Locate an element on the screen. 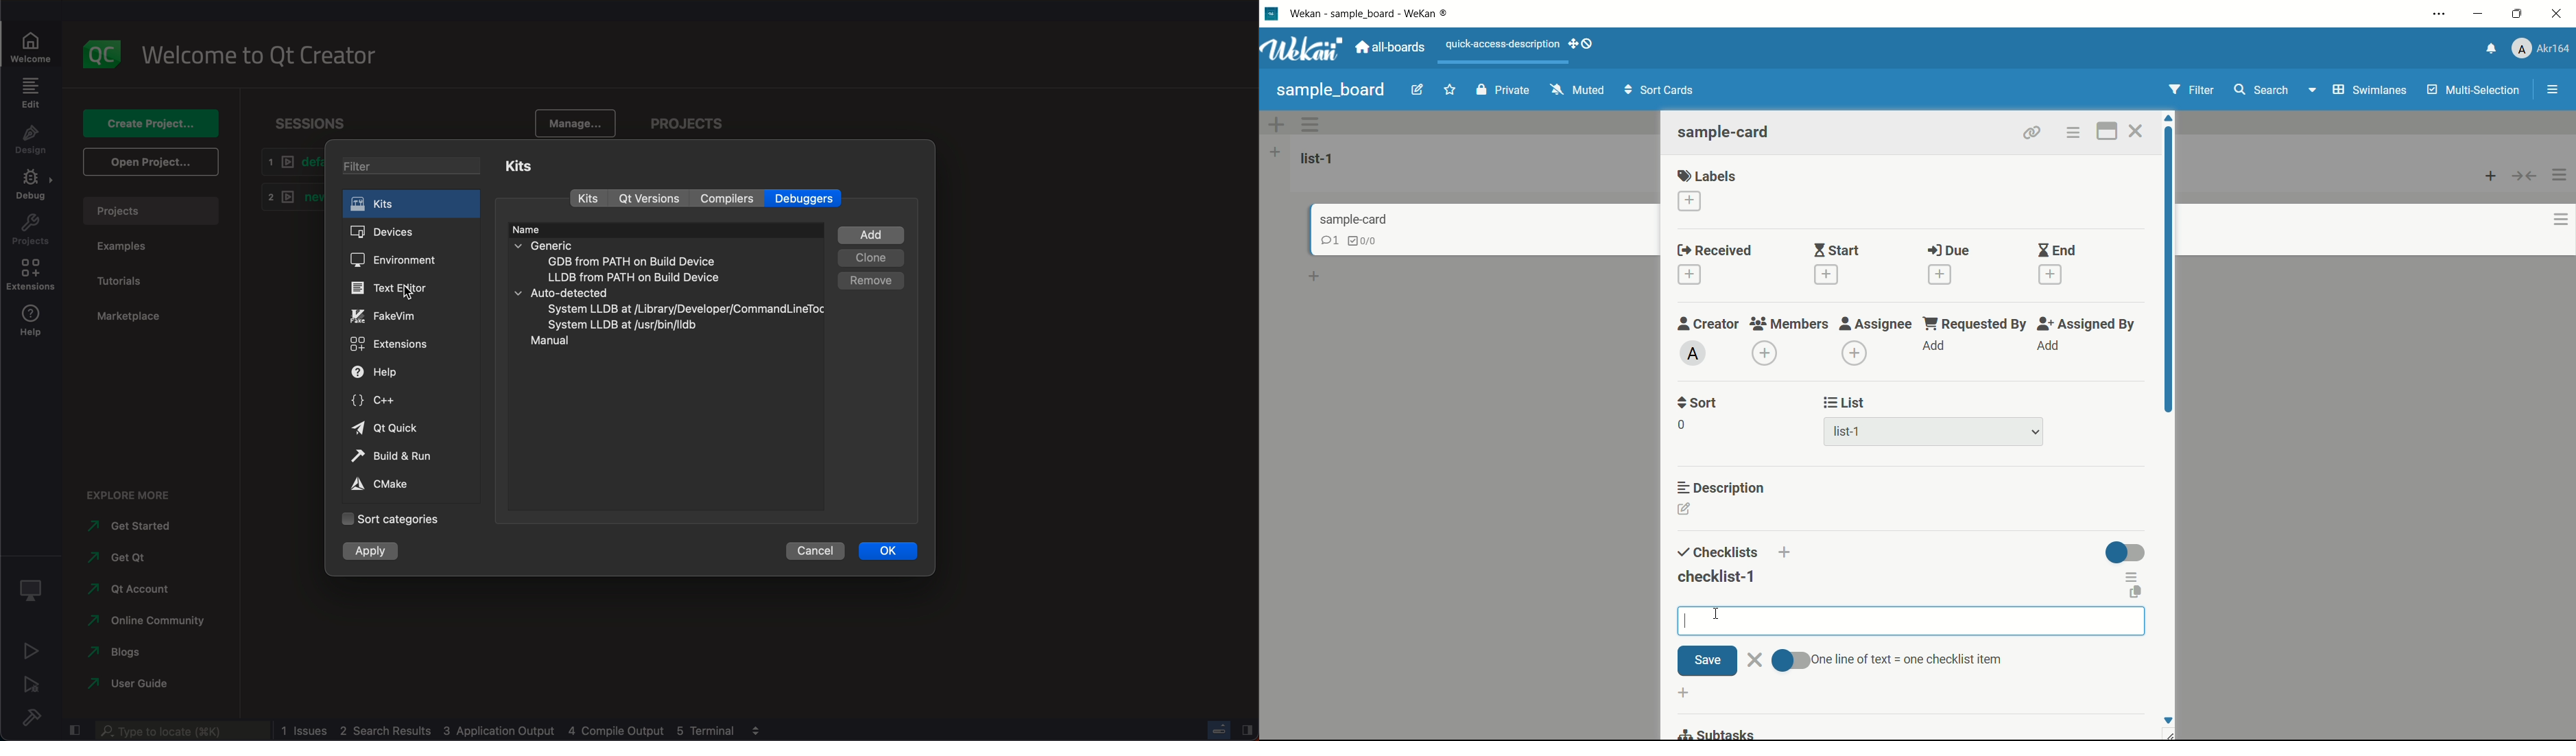  debug is located at coordinates (30, 188).